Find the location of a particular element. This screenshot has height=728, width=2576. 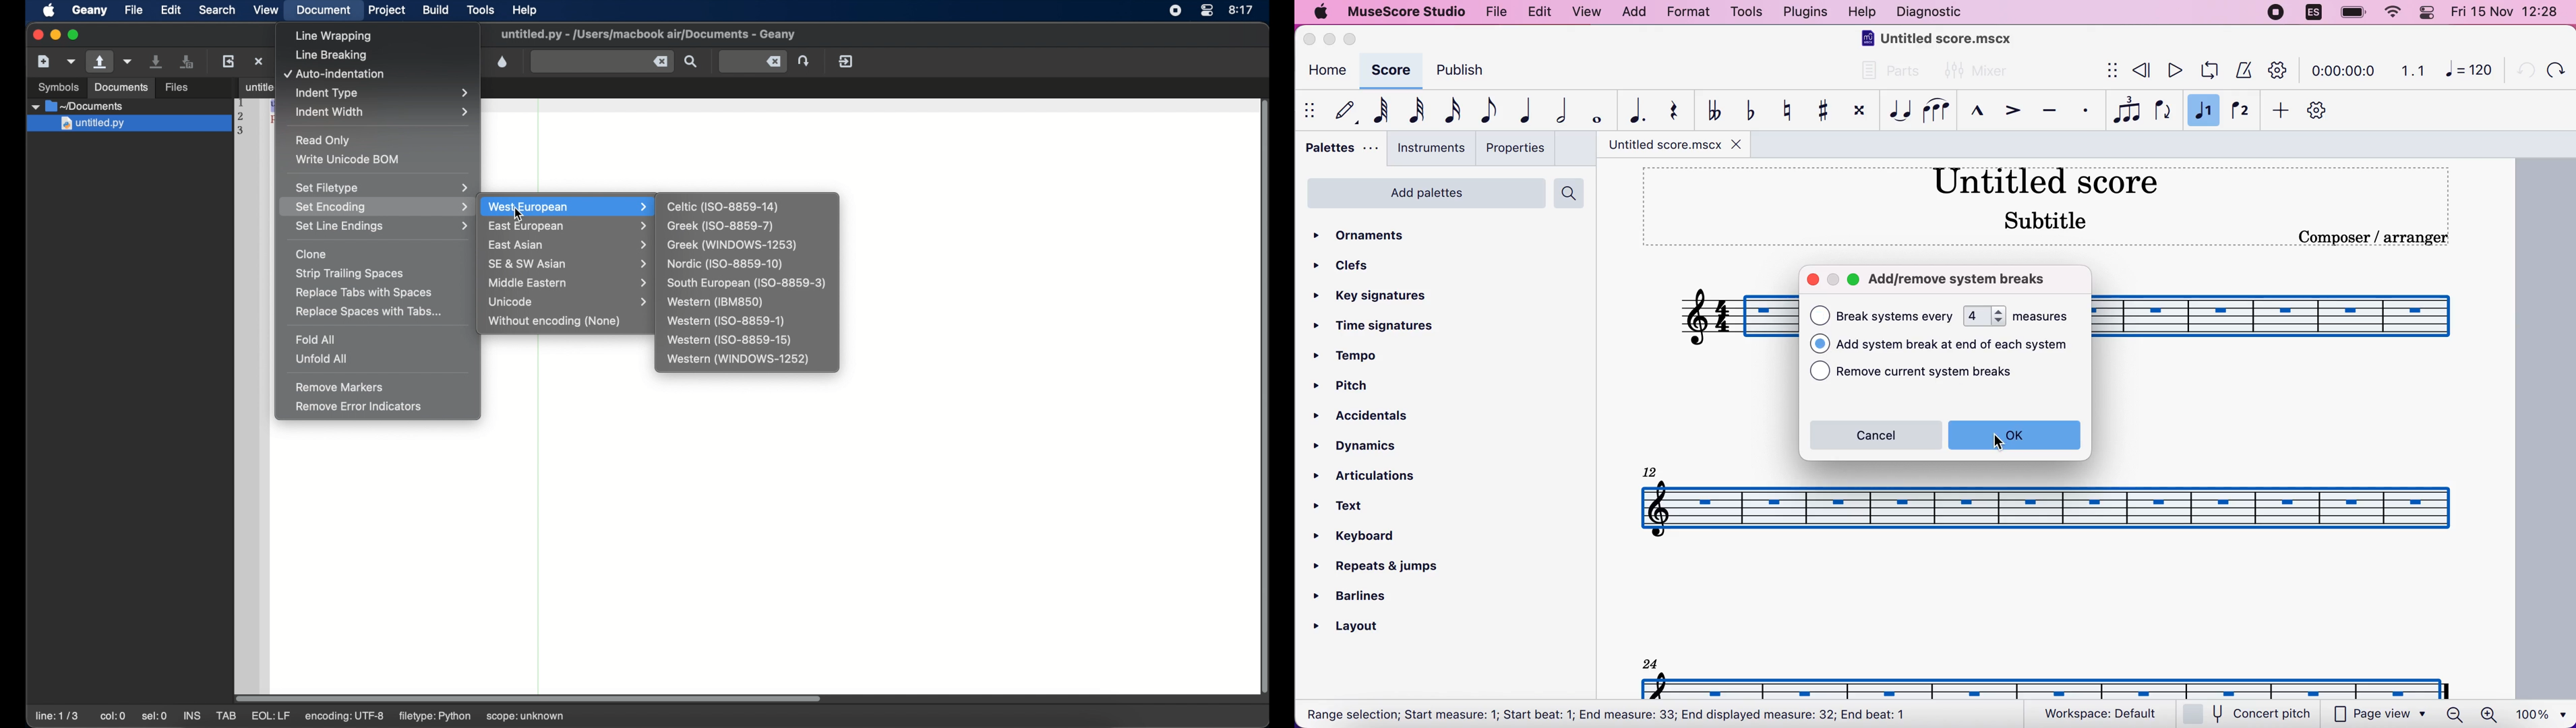

playback loop is located at coordinates (2207, 71).